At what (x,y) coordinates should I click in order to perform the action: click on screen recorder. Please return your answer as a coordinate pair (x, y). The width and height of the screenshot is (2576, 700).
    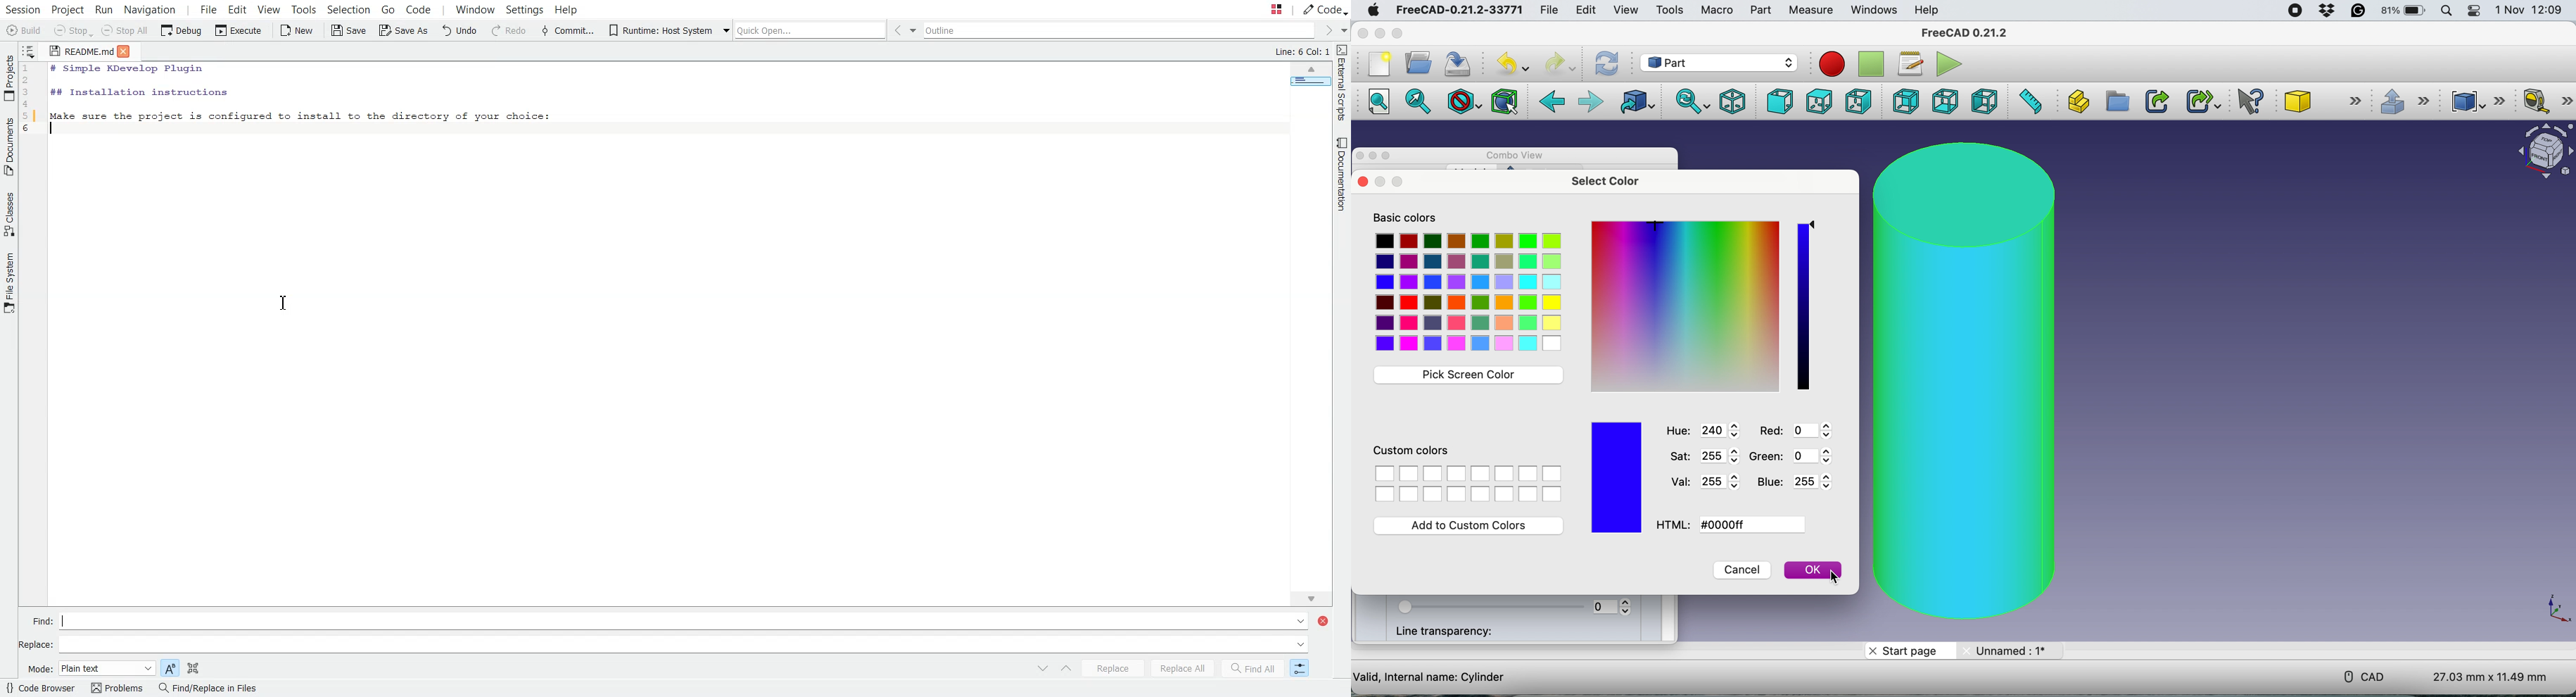
    Looking at the image, I should click on (2295, 12).